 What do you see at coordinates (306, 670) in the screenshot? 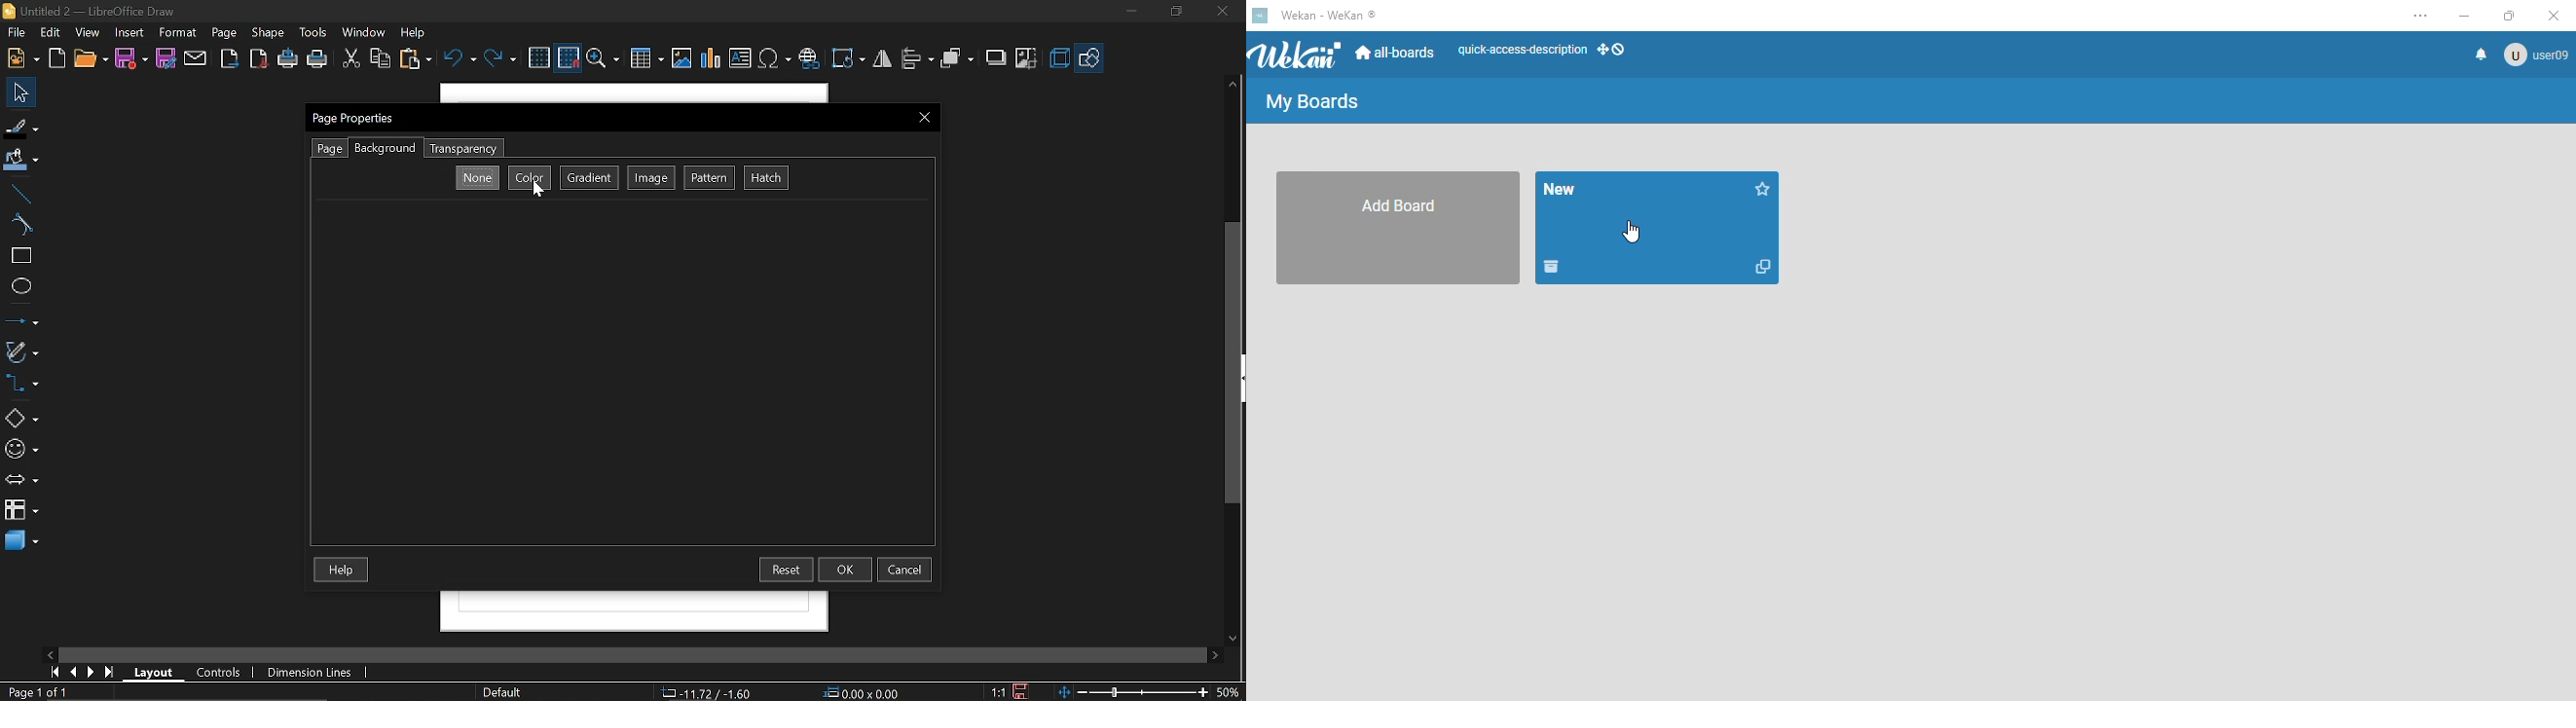
I see `Dimension lines` at bounding box center [306, 670].